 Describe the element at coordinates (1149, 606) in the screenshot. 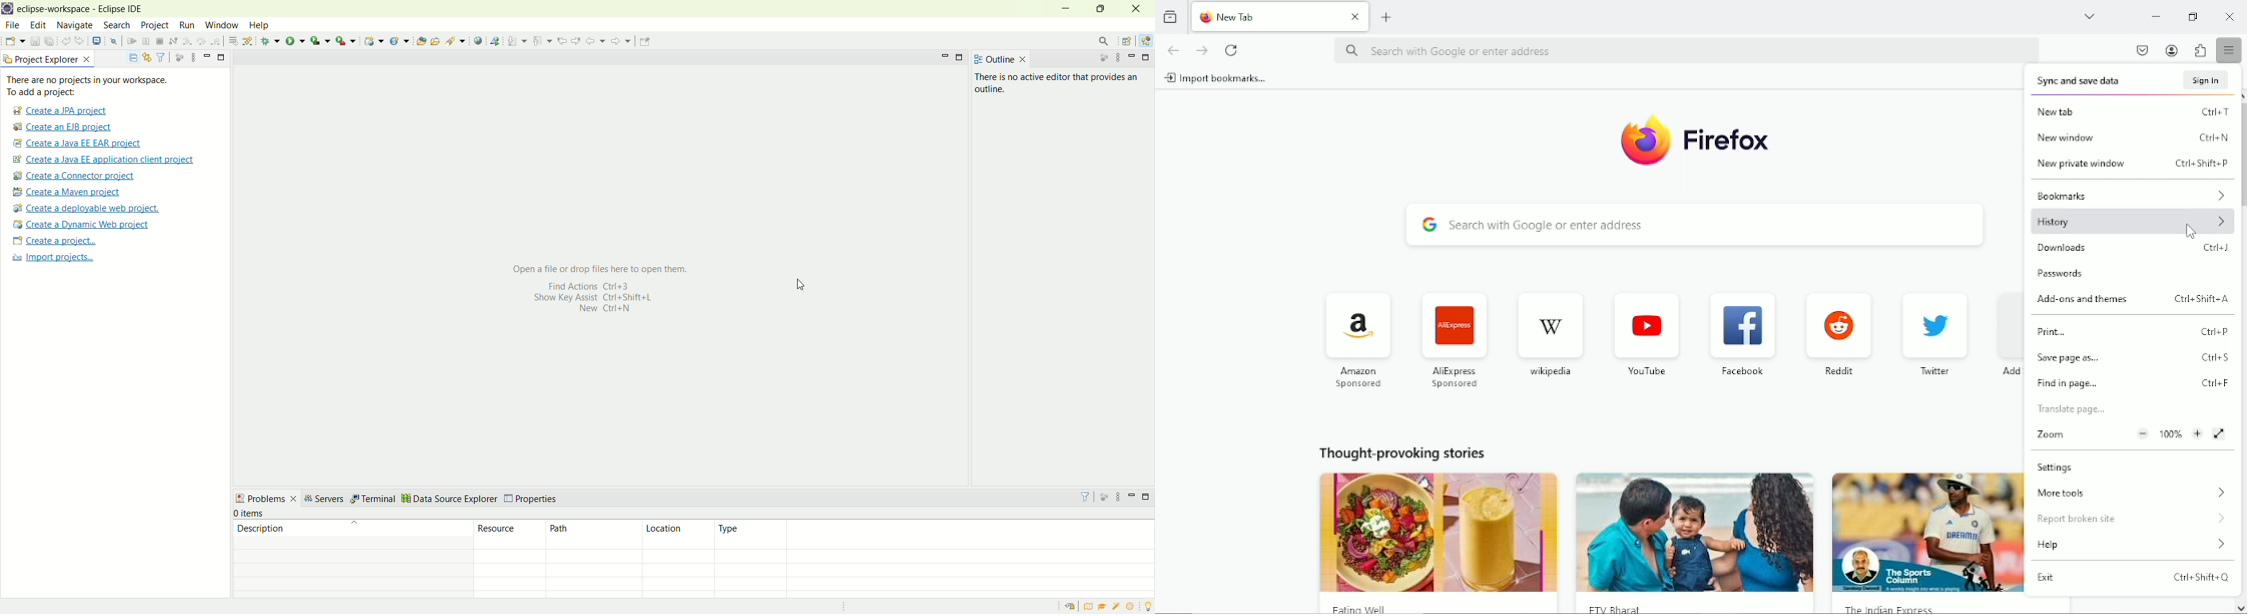

I see `tip of the day` at that location.